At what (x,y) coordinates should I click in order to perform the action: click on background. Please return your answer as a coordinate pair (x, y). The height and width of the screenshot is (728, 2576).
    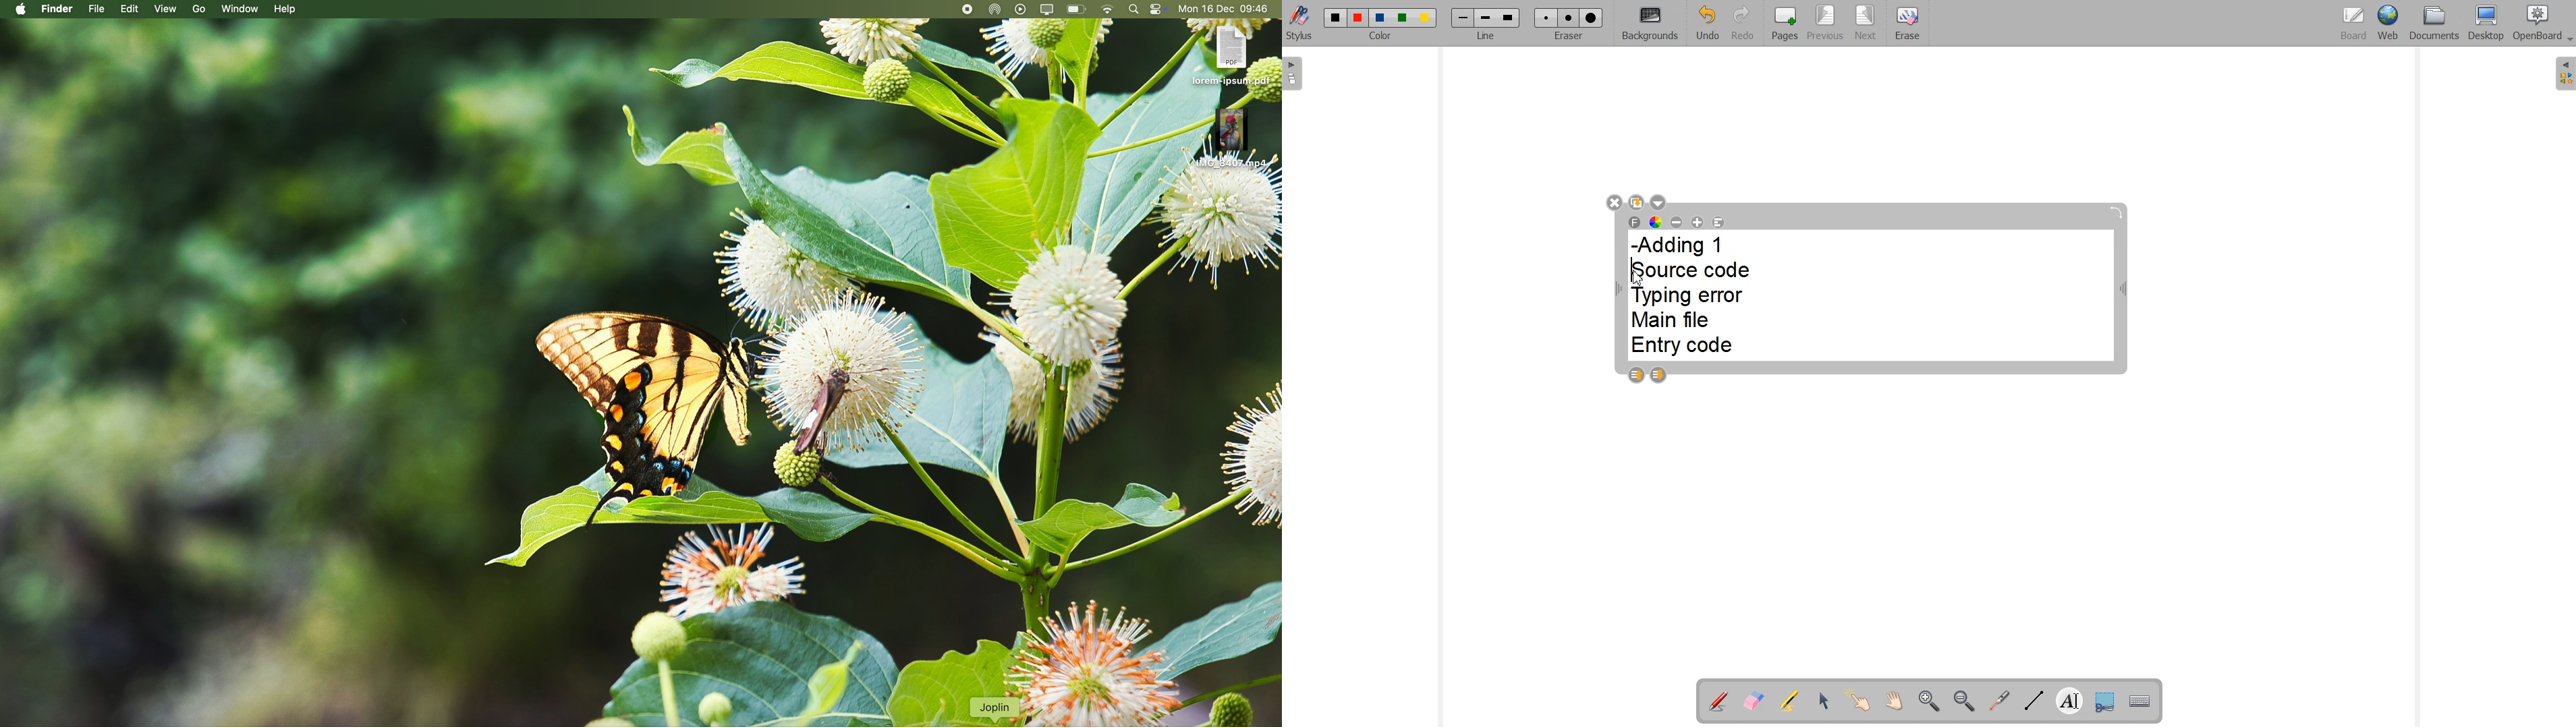
    Looking at the image, I should click on (590, 354).